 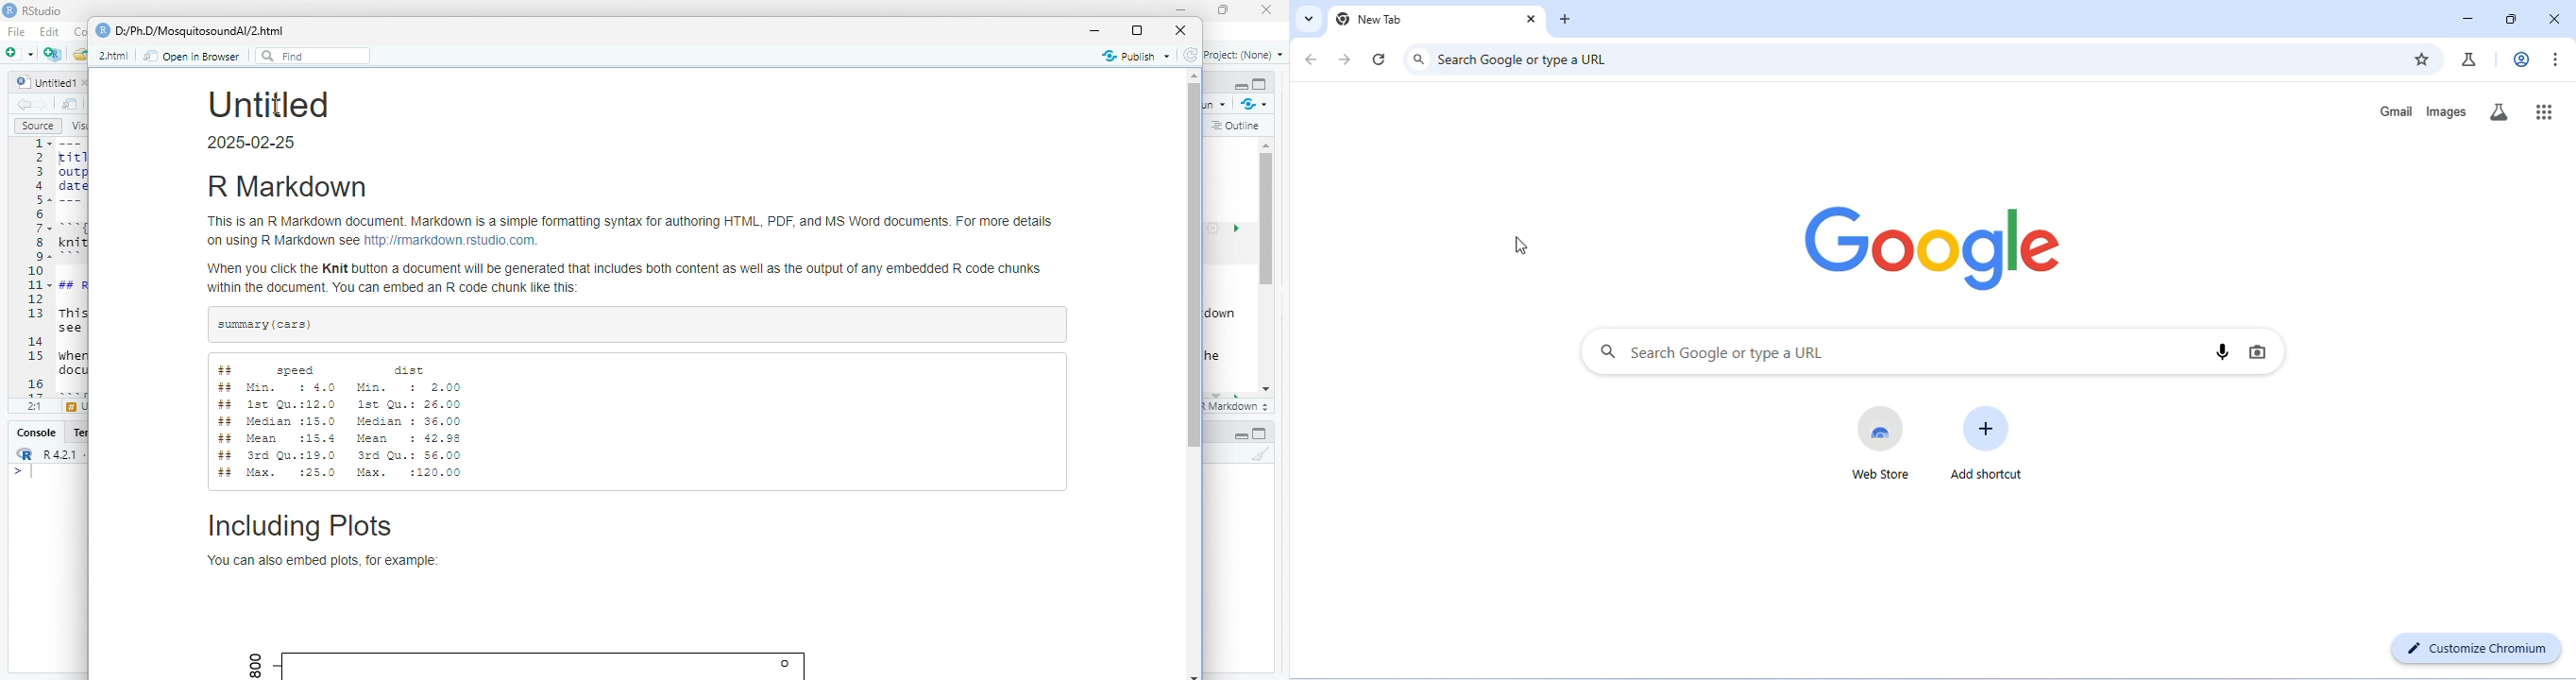 What do you see at coordinates (1267, 390) in the screenshot?
I see `scroll down` at bounding box center [1267, 390].